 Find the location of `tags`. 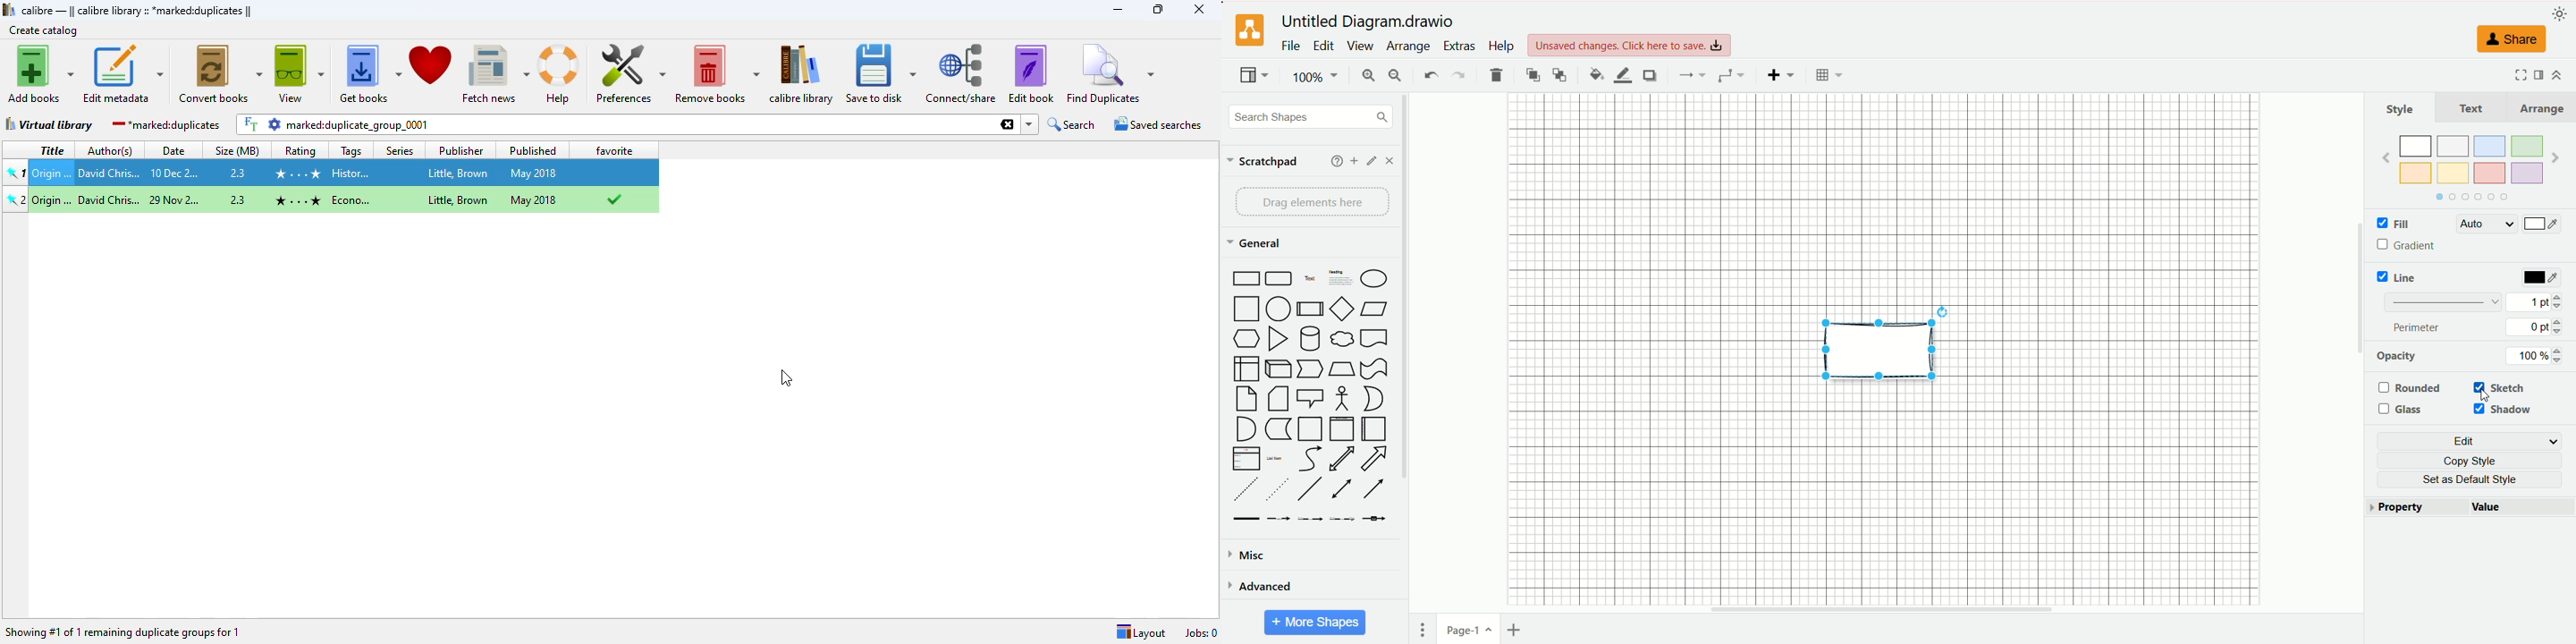

tags is located at coordinates (348, 149).